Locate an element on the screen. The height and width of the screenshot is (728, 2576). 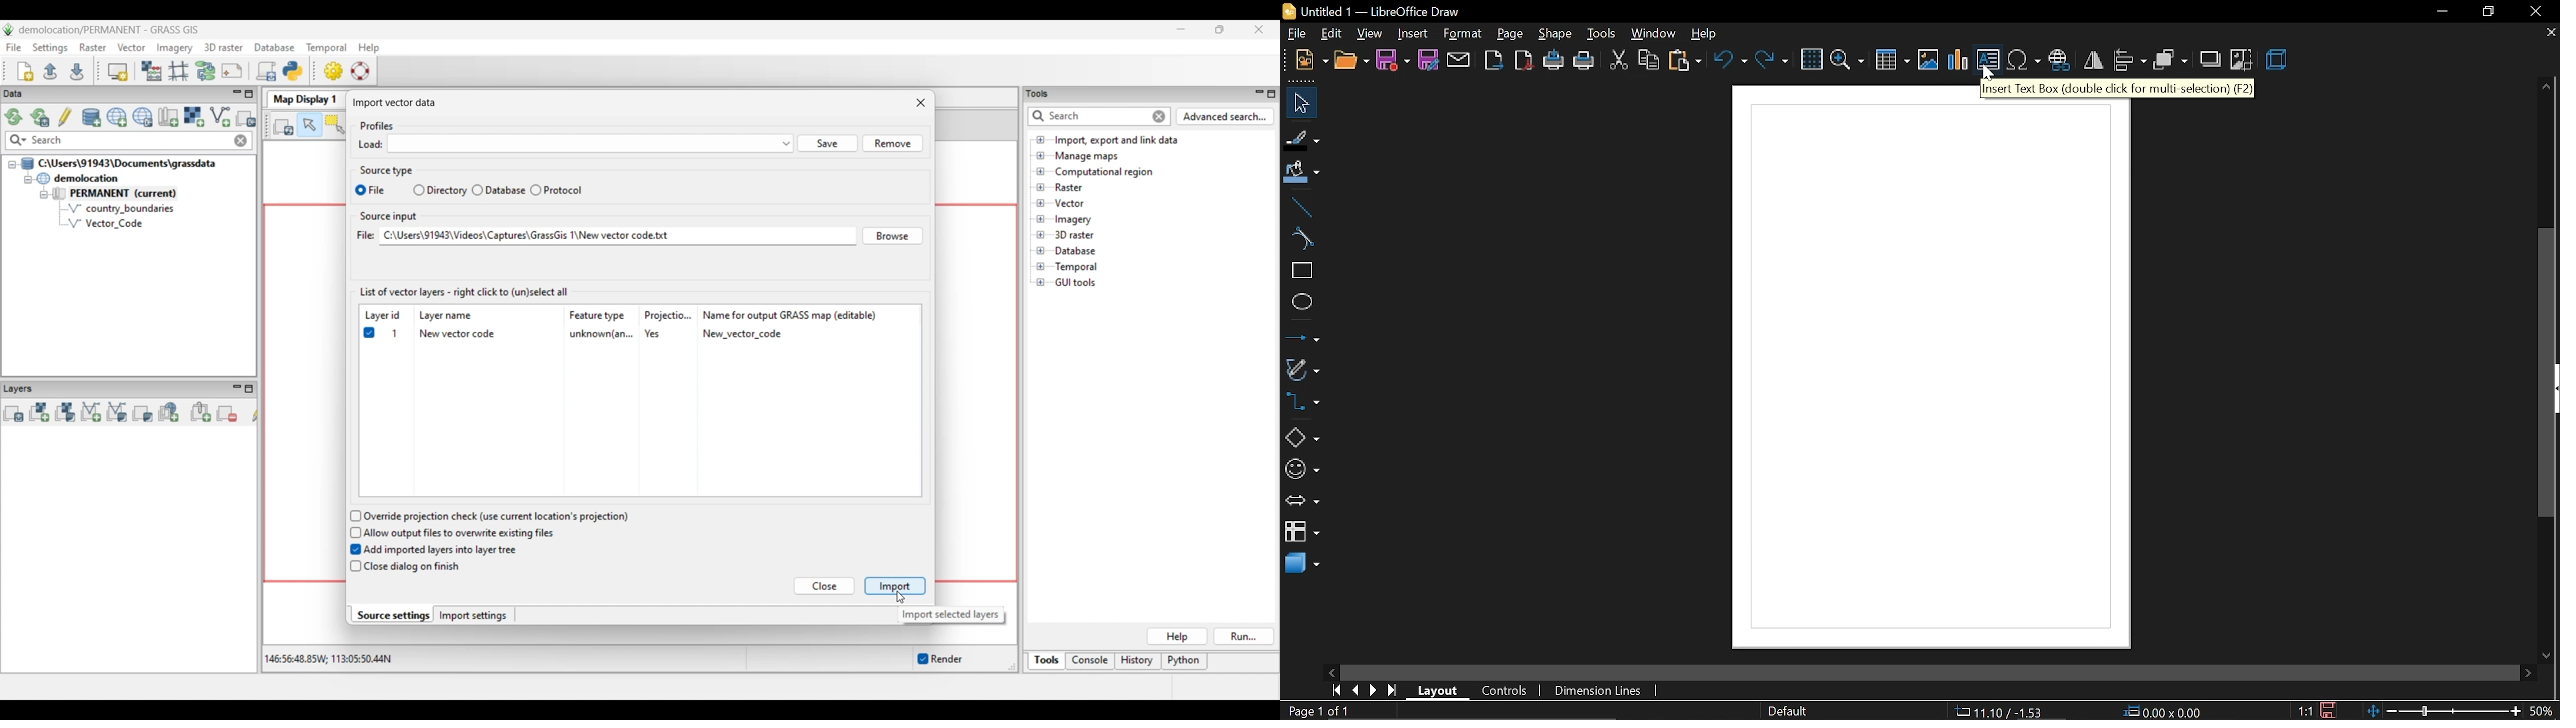
print directly is located at coordinates (1555, 61).